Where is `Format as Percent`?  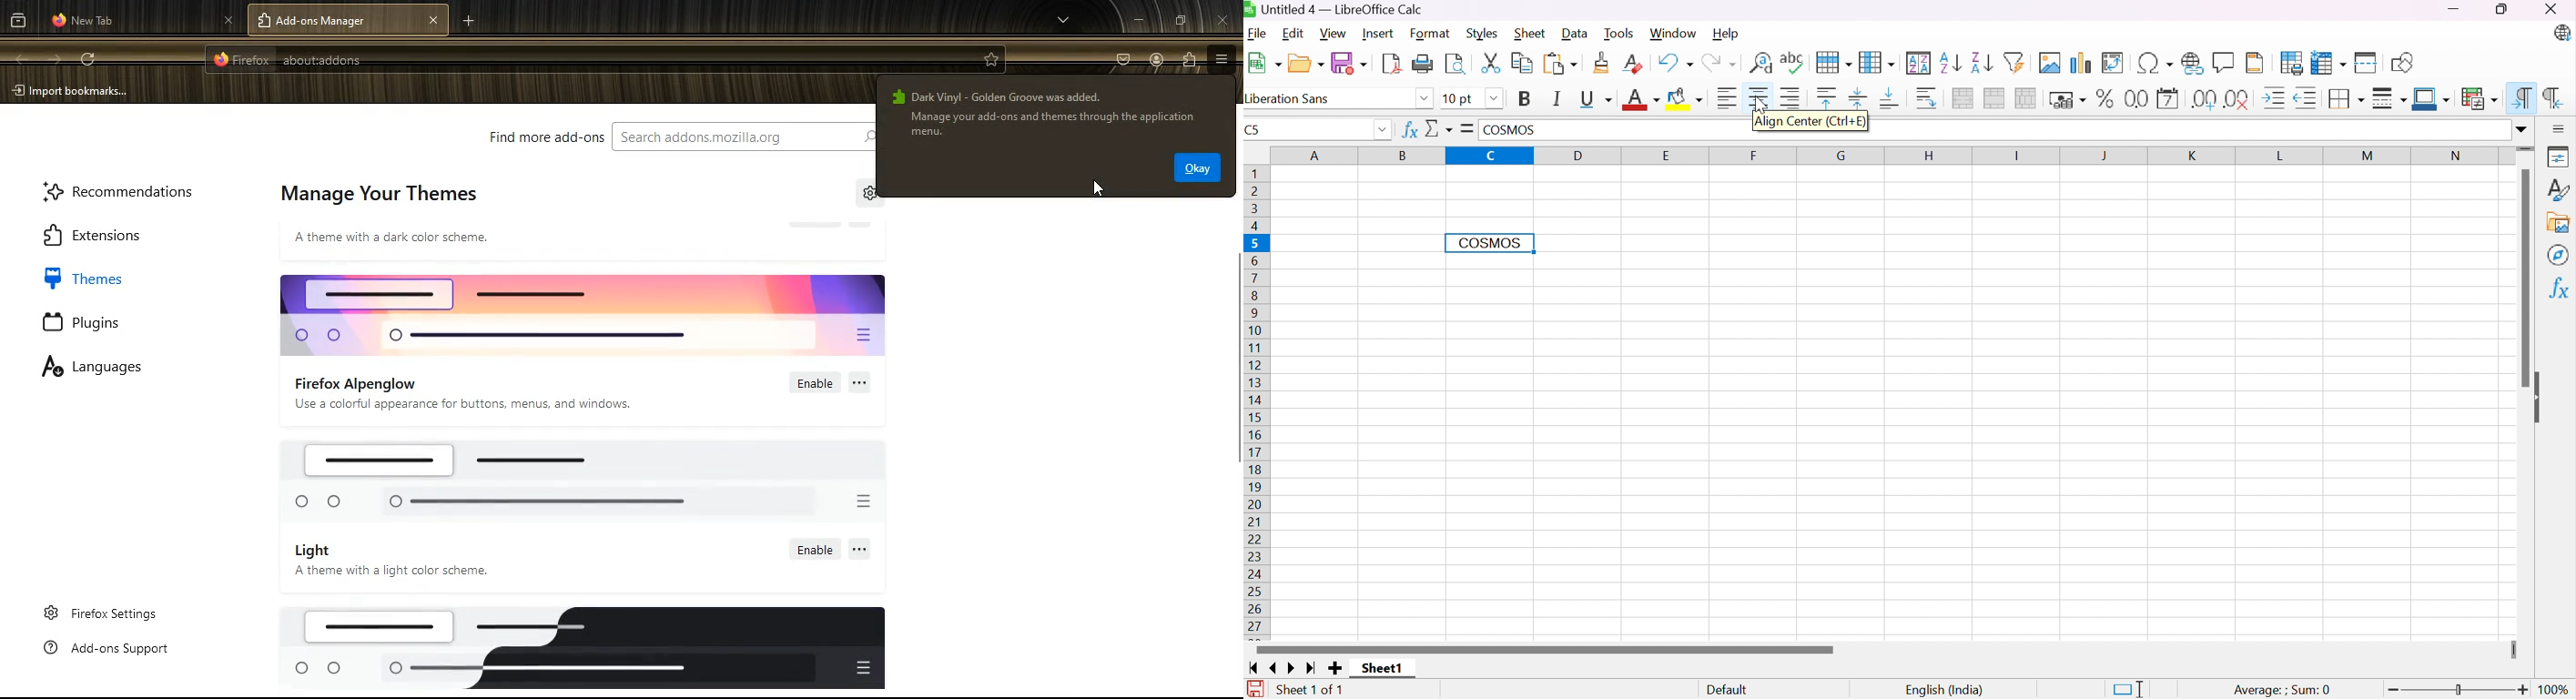
Format as Percent is located at coordinates (2106, 98).